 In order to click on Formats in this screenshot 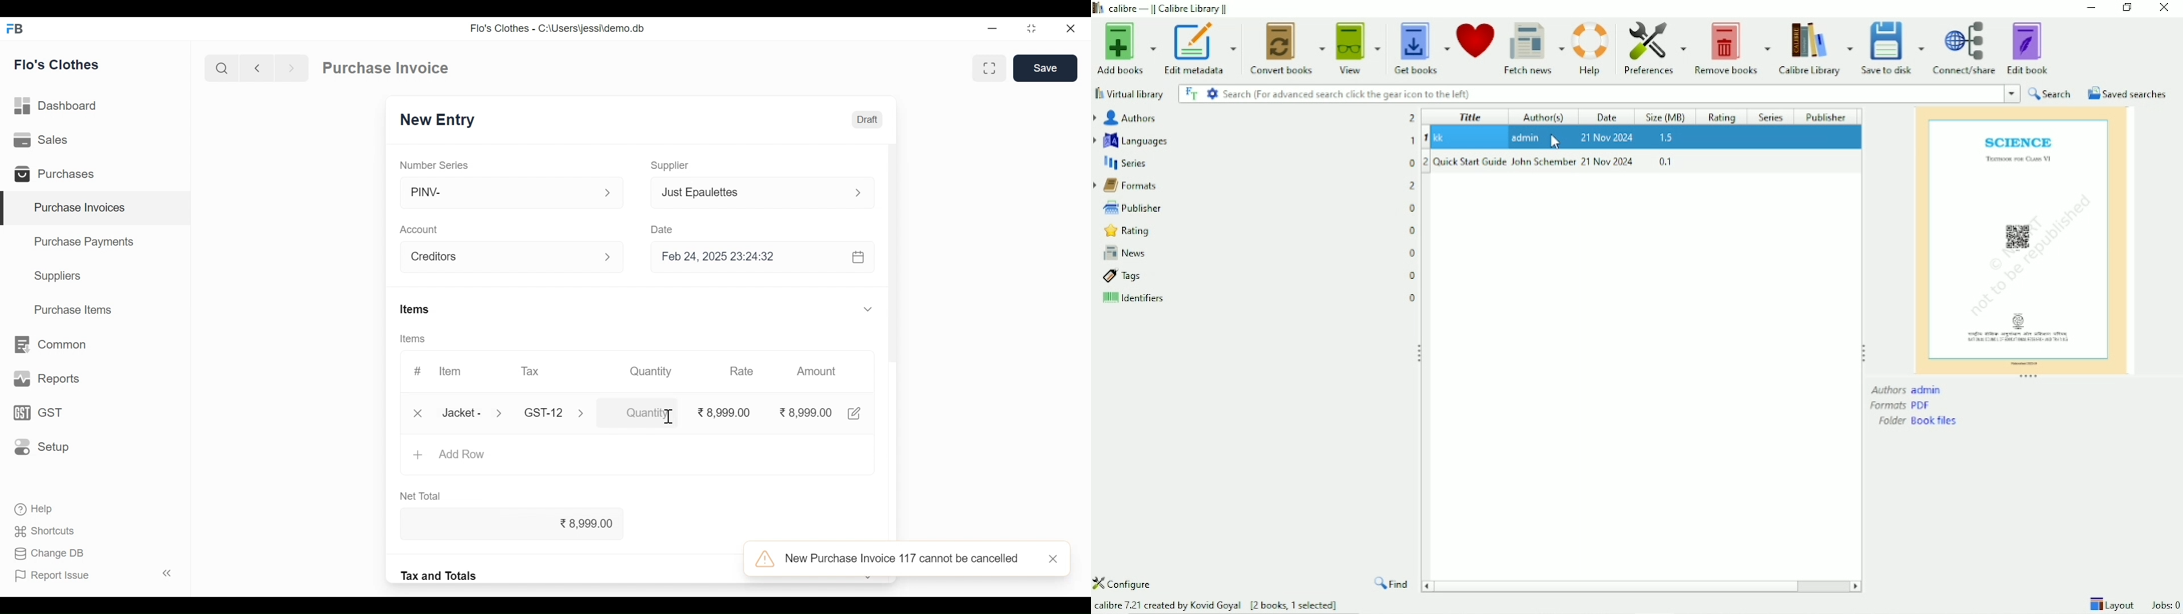, I will do `click(1253, 186)`.